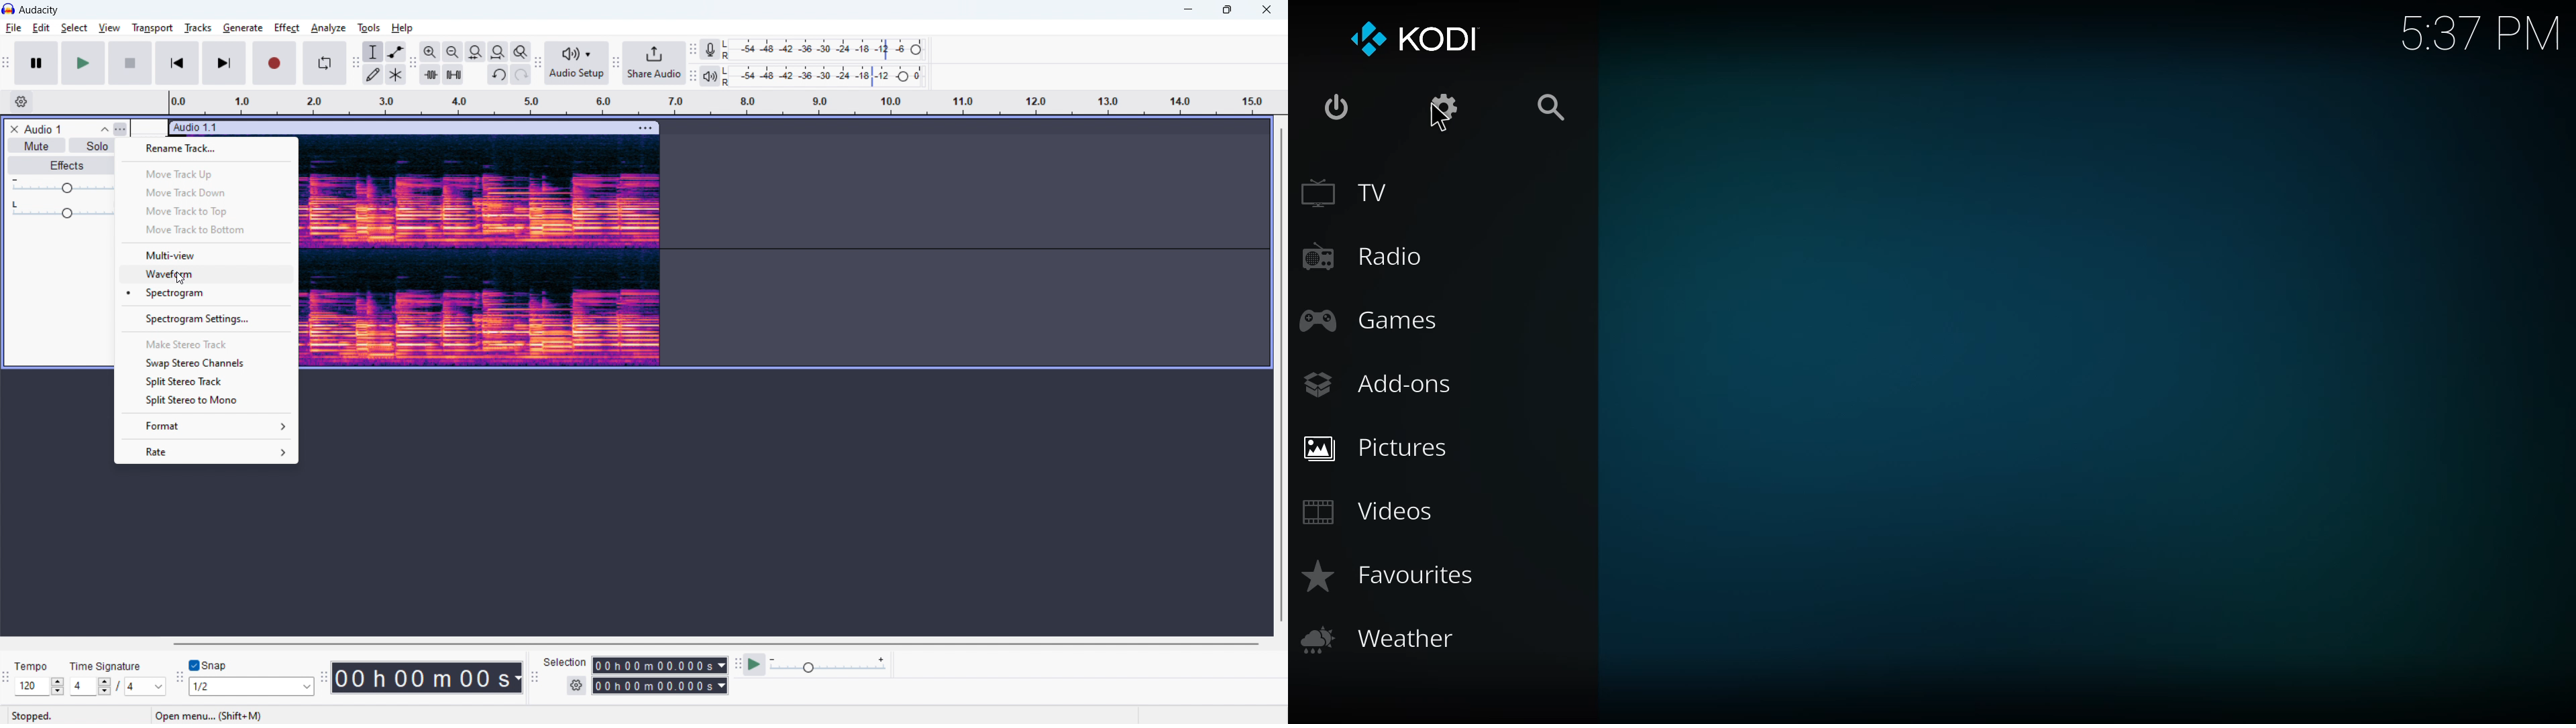 The image size is (2576, 728). I want to click on time signature toolbar, so click(6, 680).